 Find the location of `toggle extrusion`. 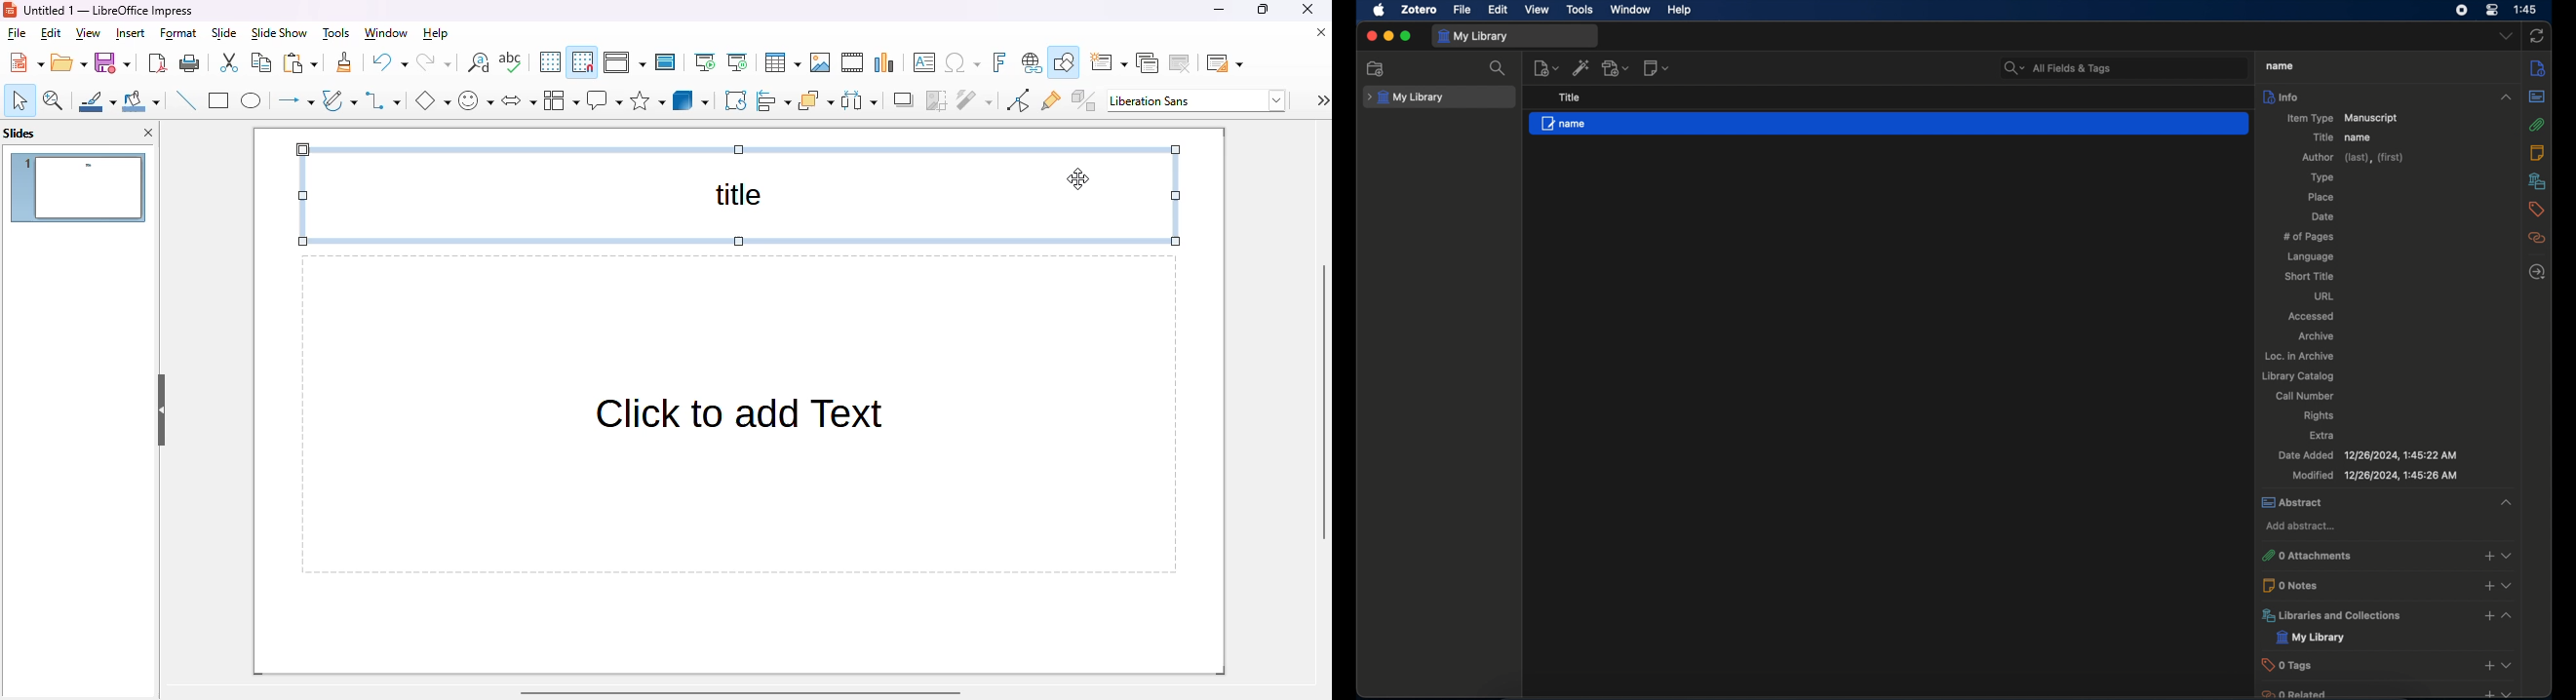

toggle extrusion is located at coordinates (1084, 99).